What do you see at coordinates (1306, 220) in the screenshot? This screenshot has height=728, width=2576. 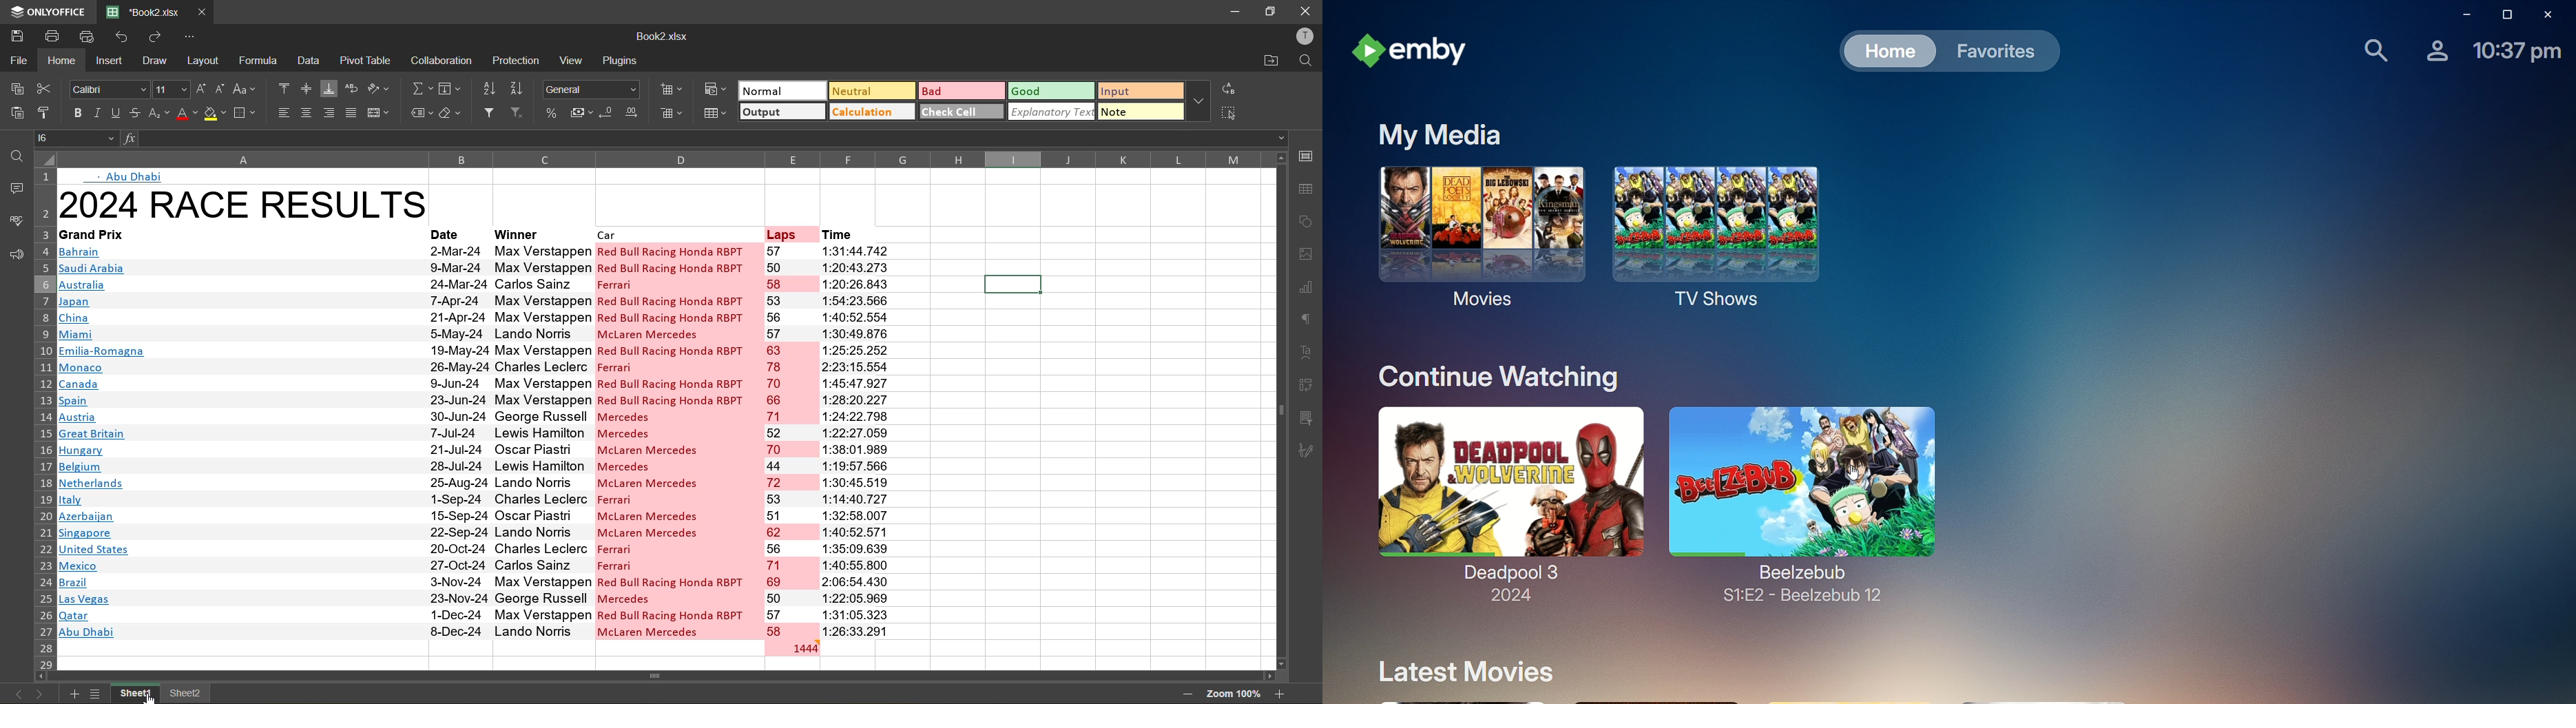 I see `shapes` at bounding box center [1306, 220].